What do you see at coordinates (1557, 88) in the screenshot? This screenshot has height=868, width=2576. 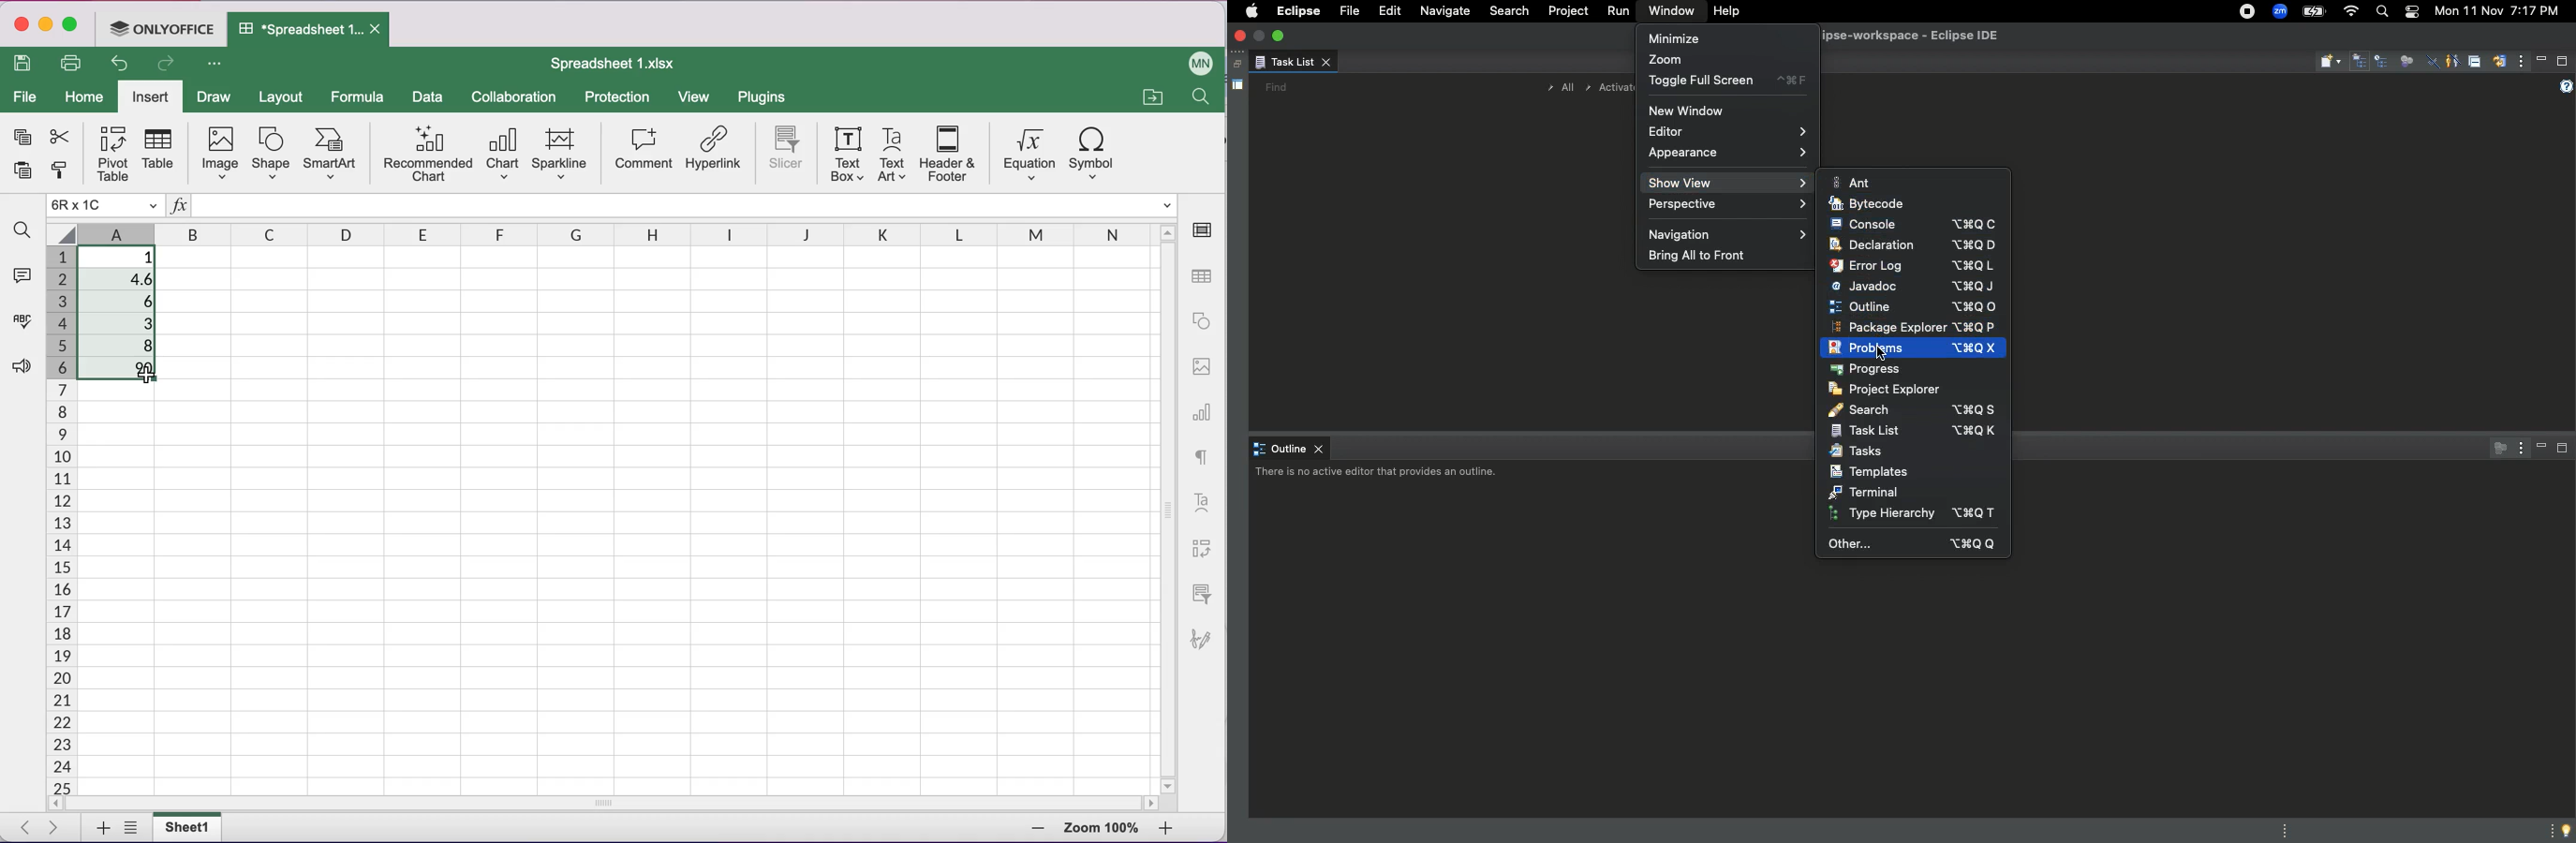 I see `All` at bounding box center [1557, 88].